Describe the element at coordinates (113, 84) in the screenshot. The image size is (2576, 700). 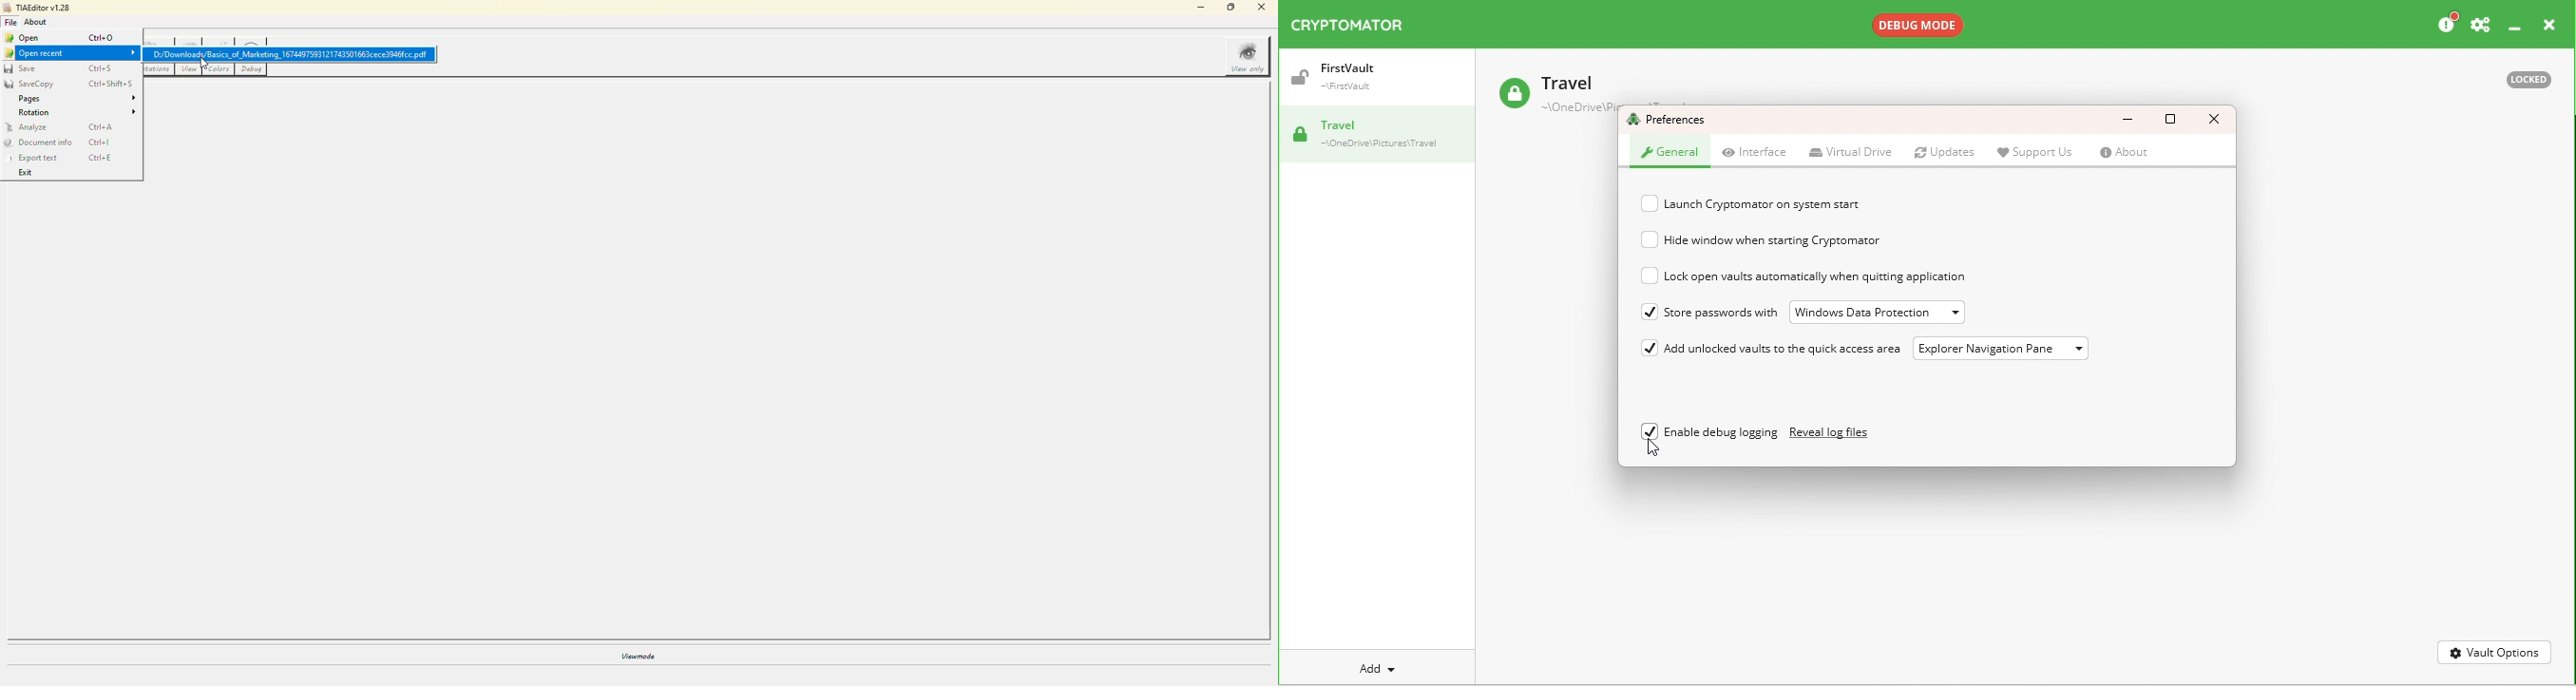
I see `ctrl+shift+s` at that location.